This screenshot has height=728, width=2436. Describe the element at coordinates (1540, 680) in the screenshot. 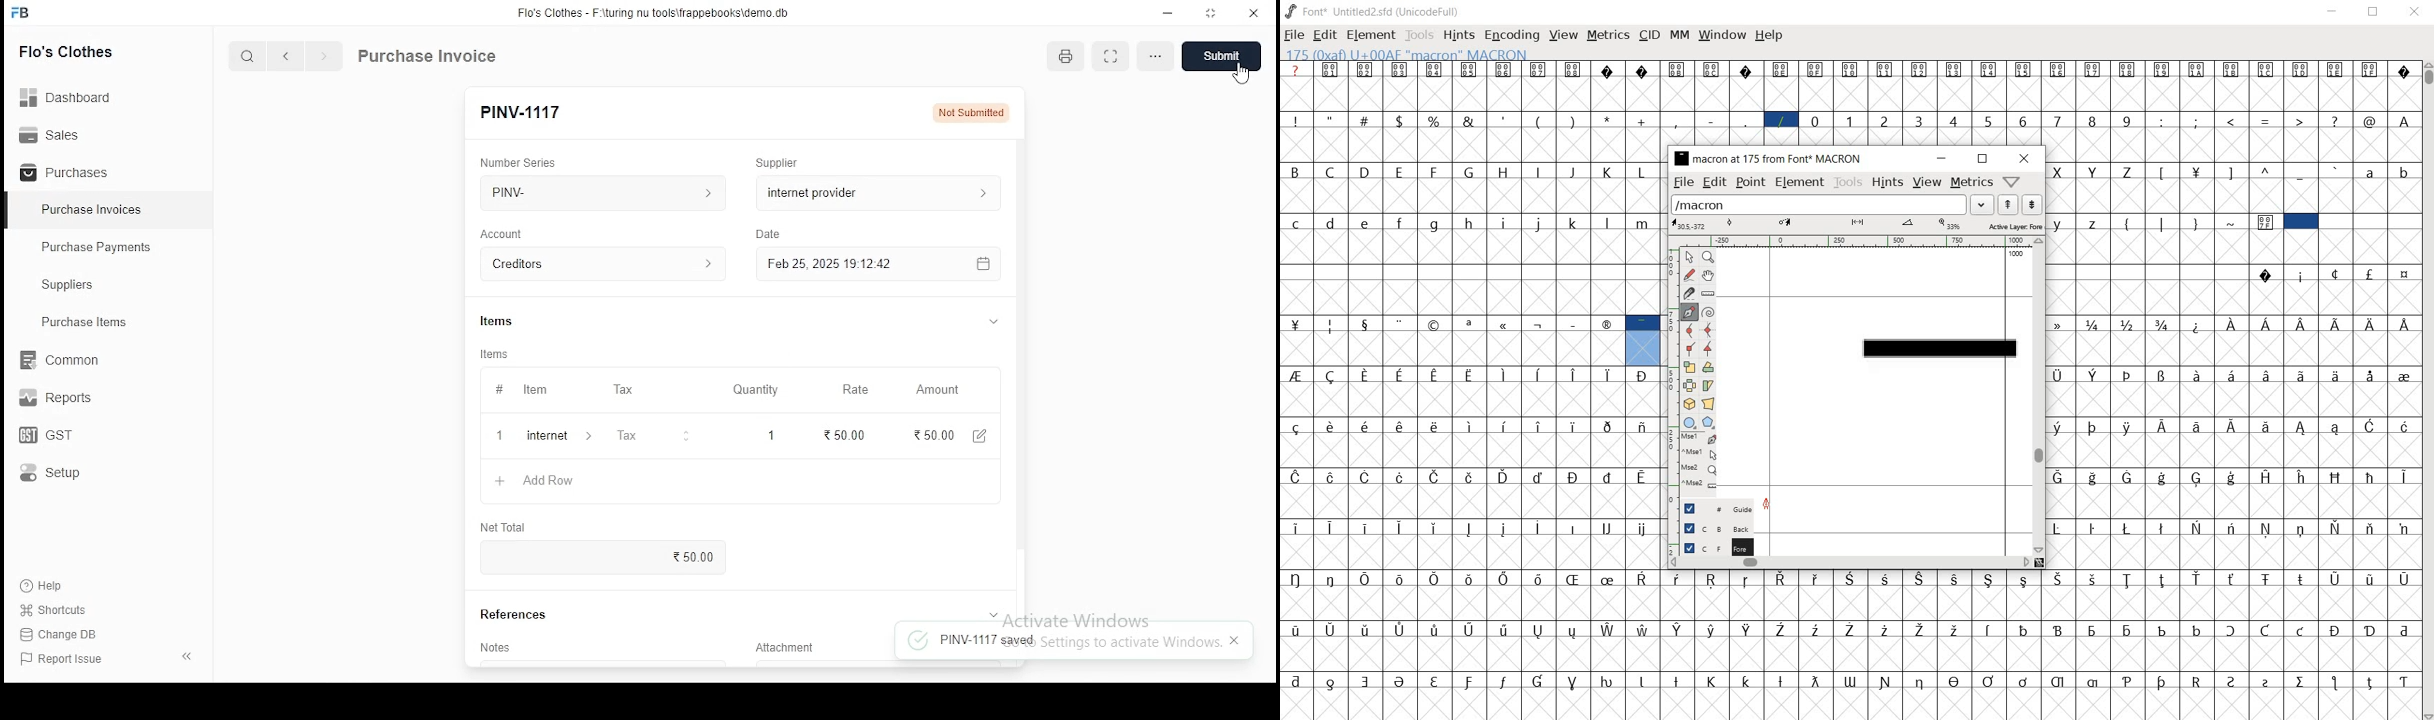

I see `Symbol` at that location.